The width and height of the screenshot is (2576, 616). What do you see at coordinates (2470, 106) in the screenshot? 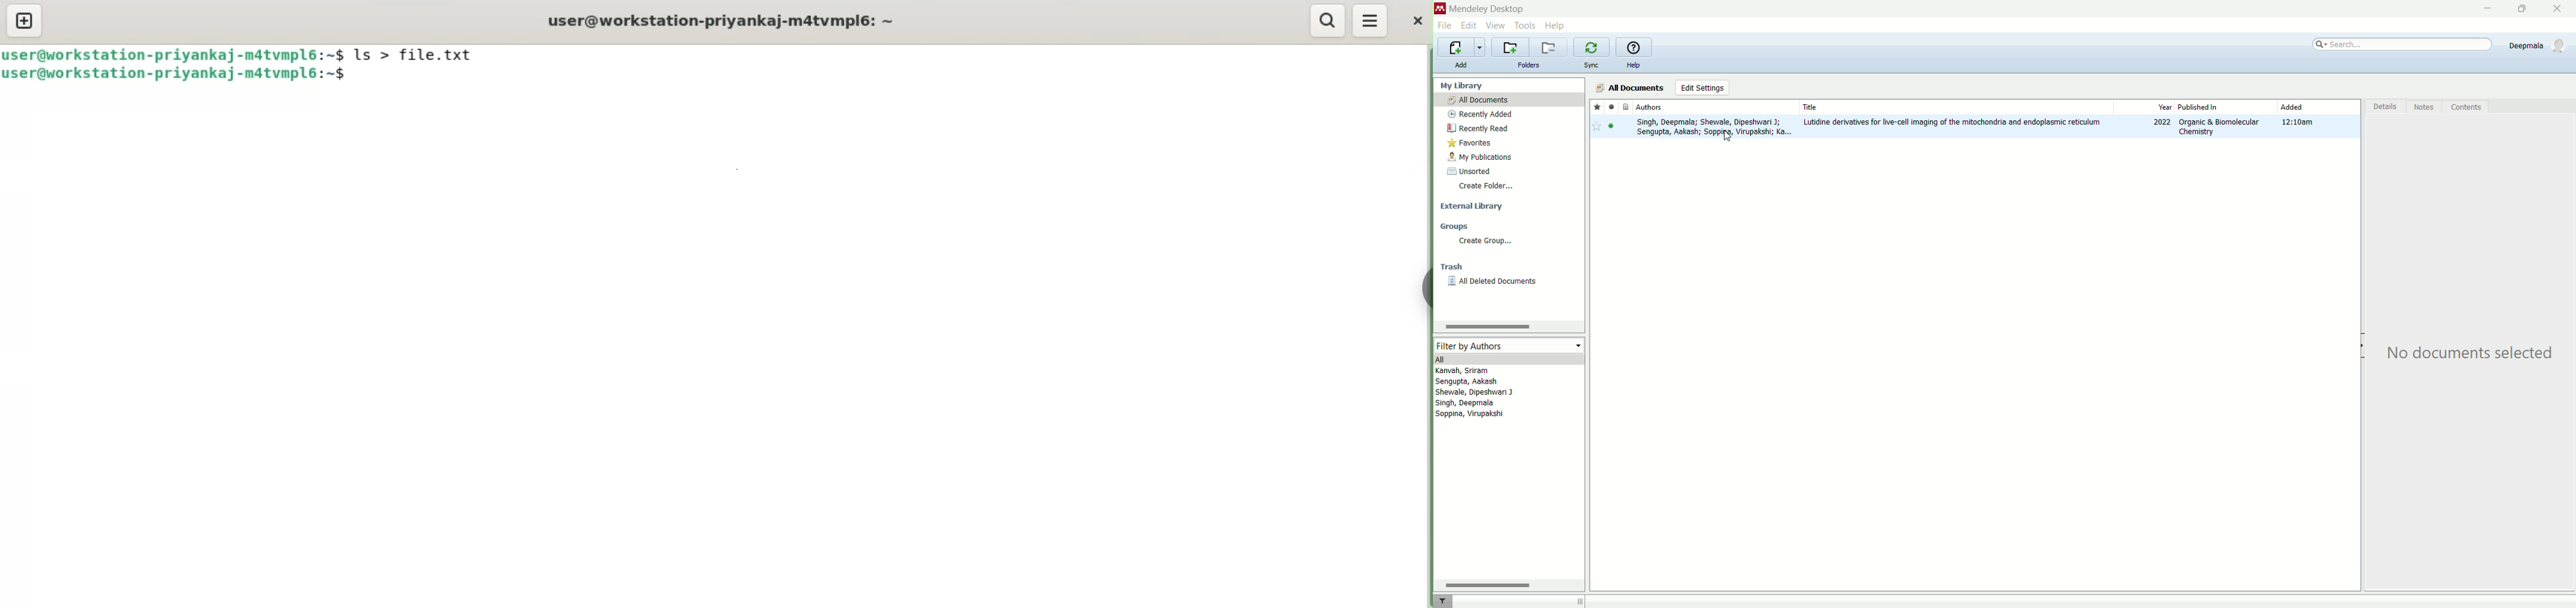
I see `contents` at bounding box center [2470, 106].